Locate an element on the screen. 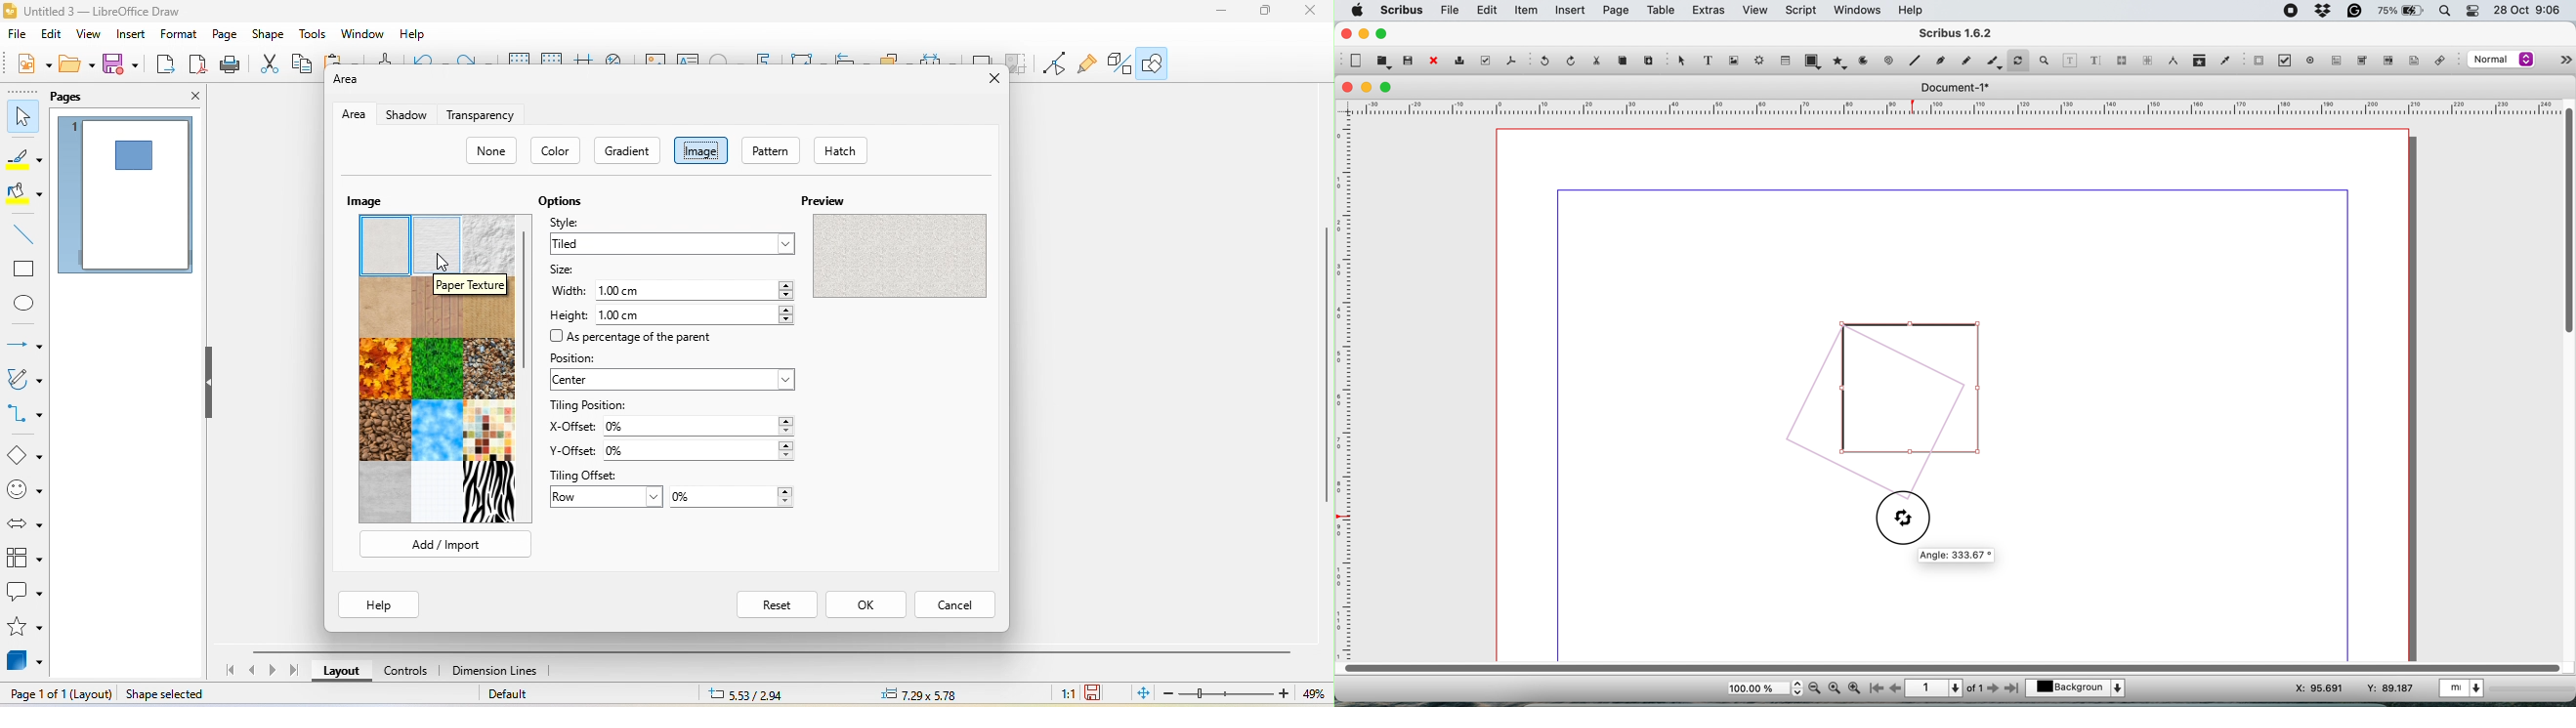  cut is located at coordinates (1601, 62).